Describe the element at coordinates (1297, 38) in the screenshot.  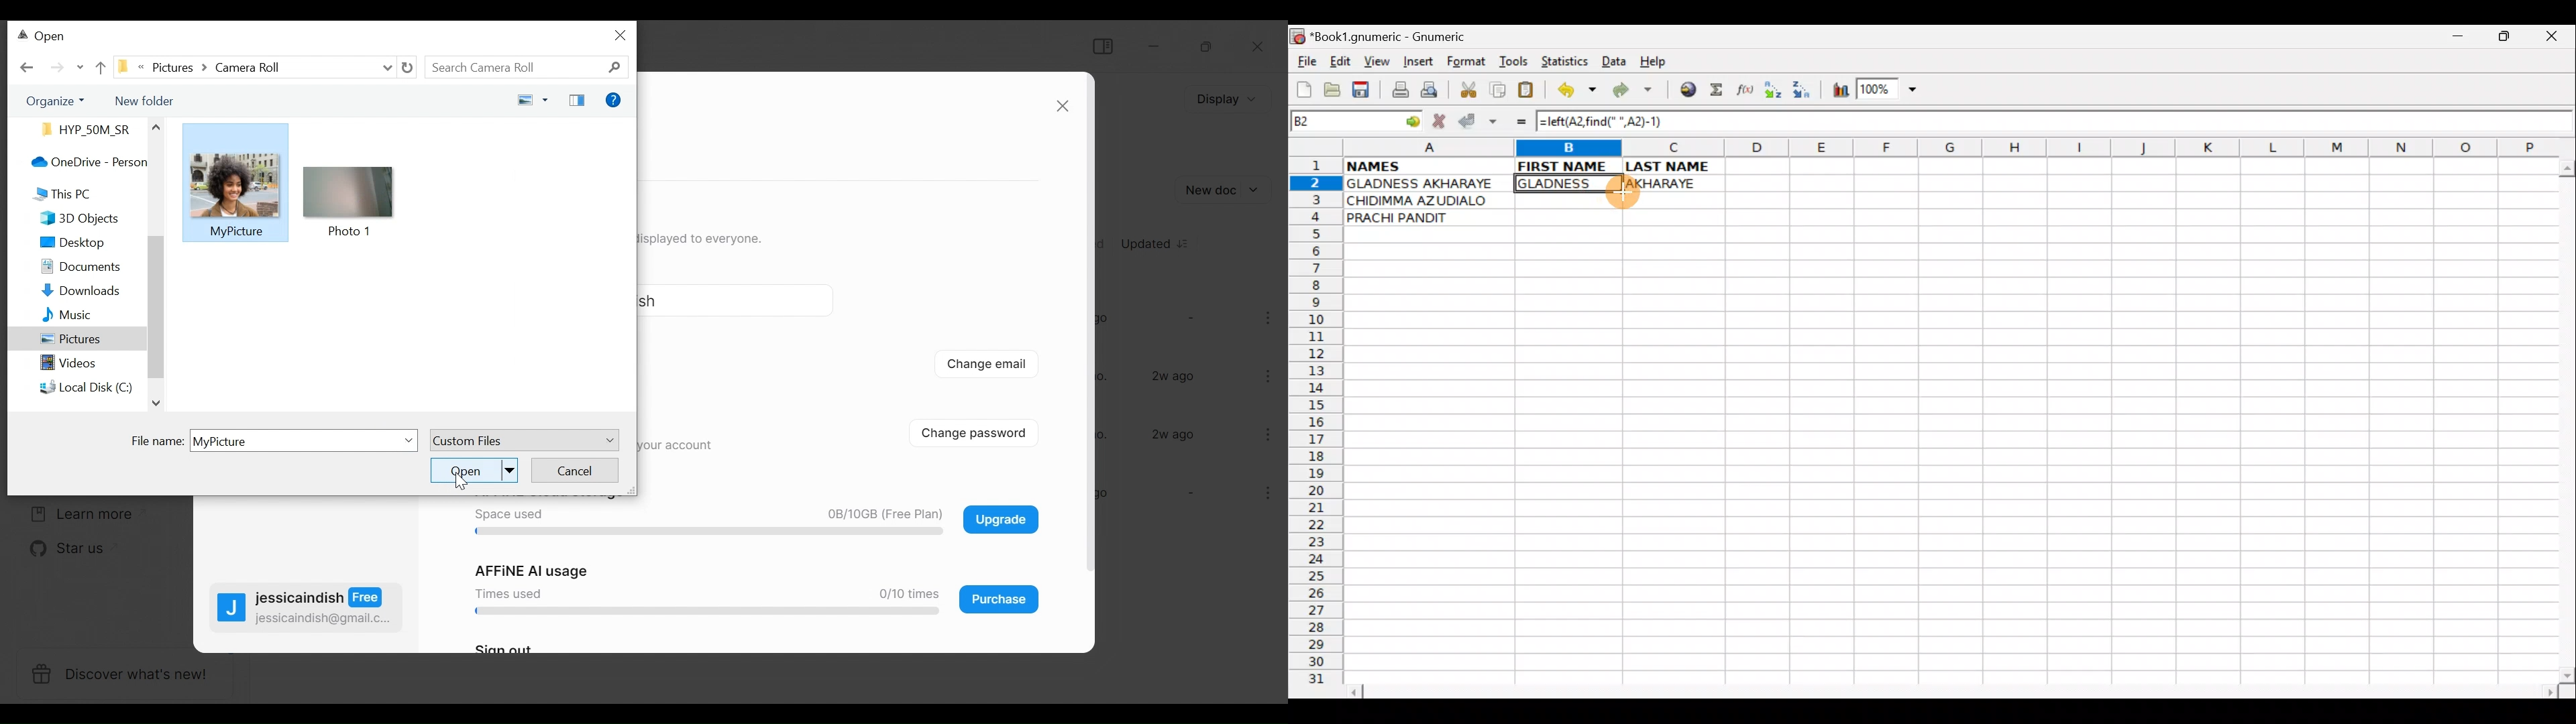
I see `Gnumeric logo` at that location.